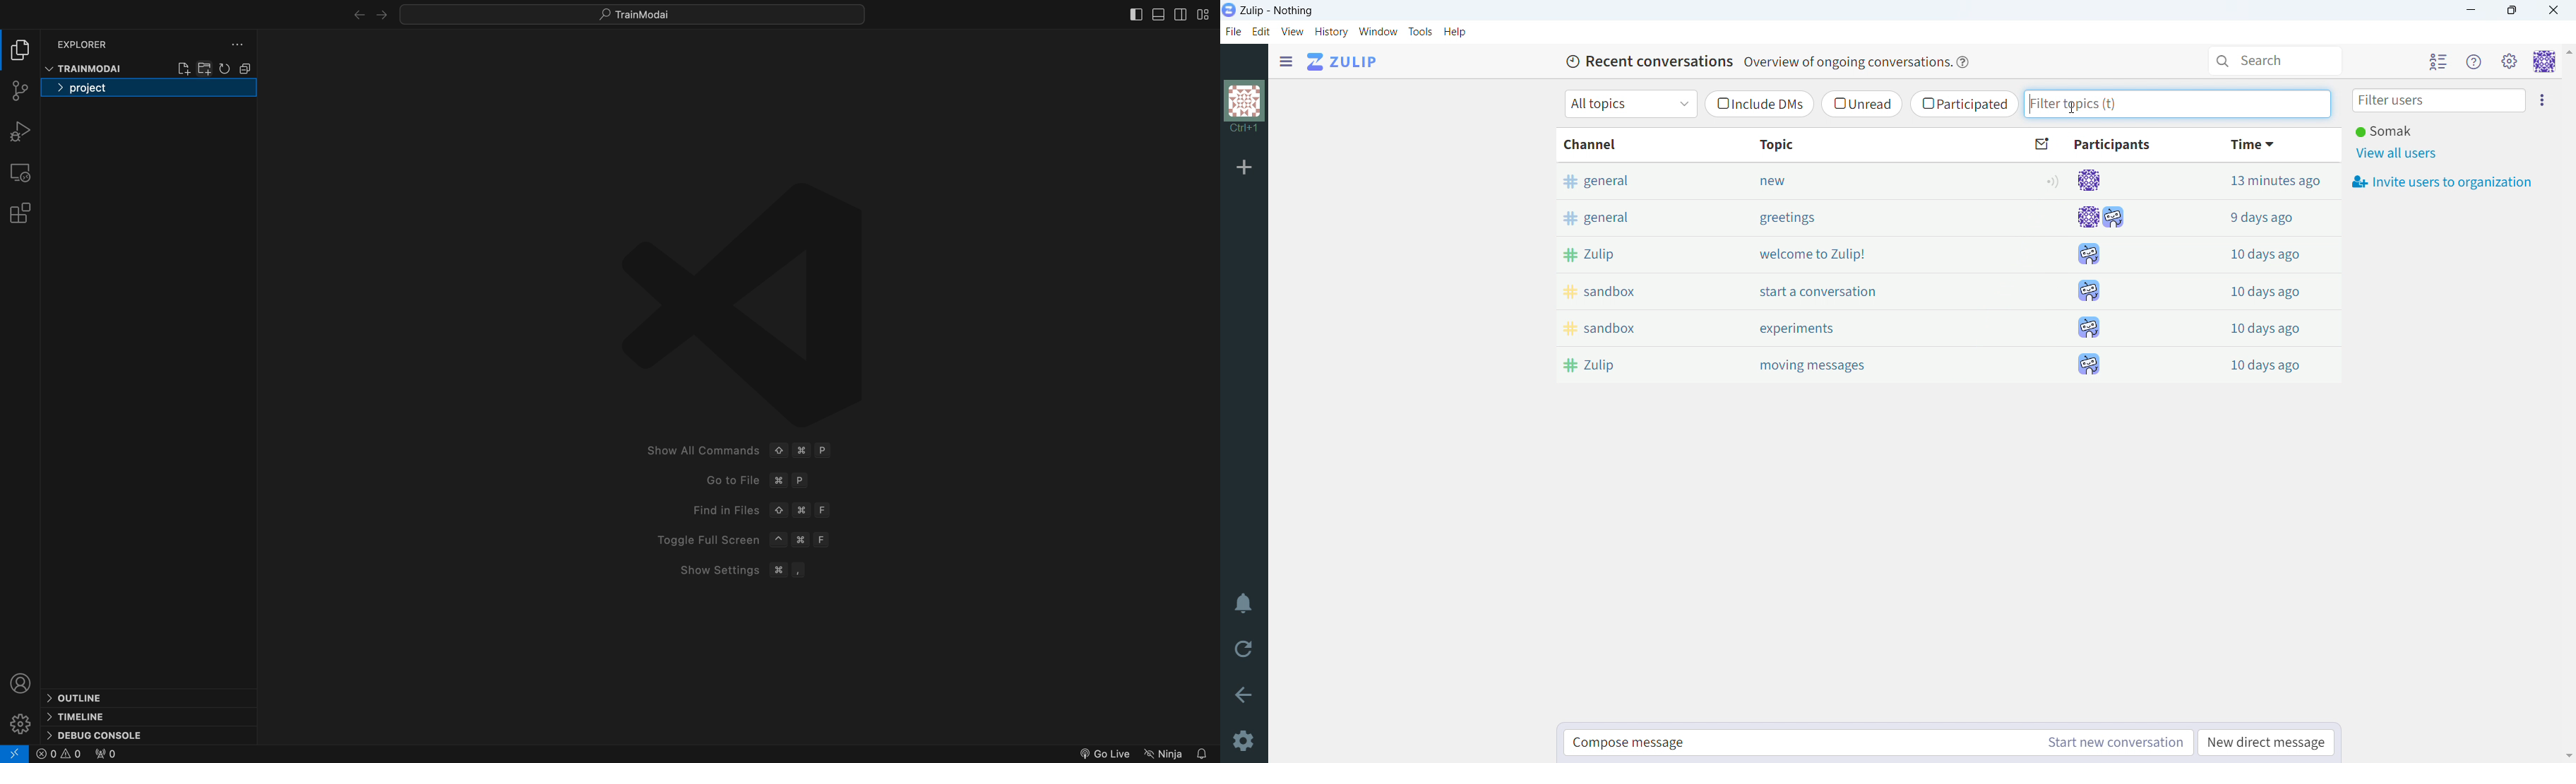 The width and height of the screenshot is (2576, 784). What do you see at coordinates (2112, 743) in the screenshot?
I see `start new conversation` at bounding box center [2112, 743].